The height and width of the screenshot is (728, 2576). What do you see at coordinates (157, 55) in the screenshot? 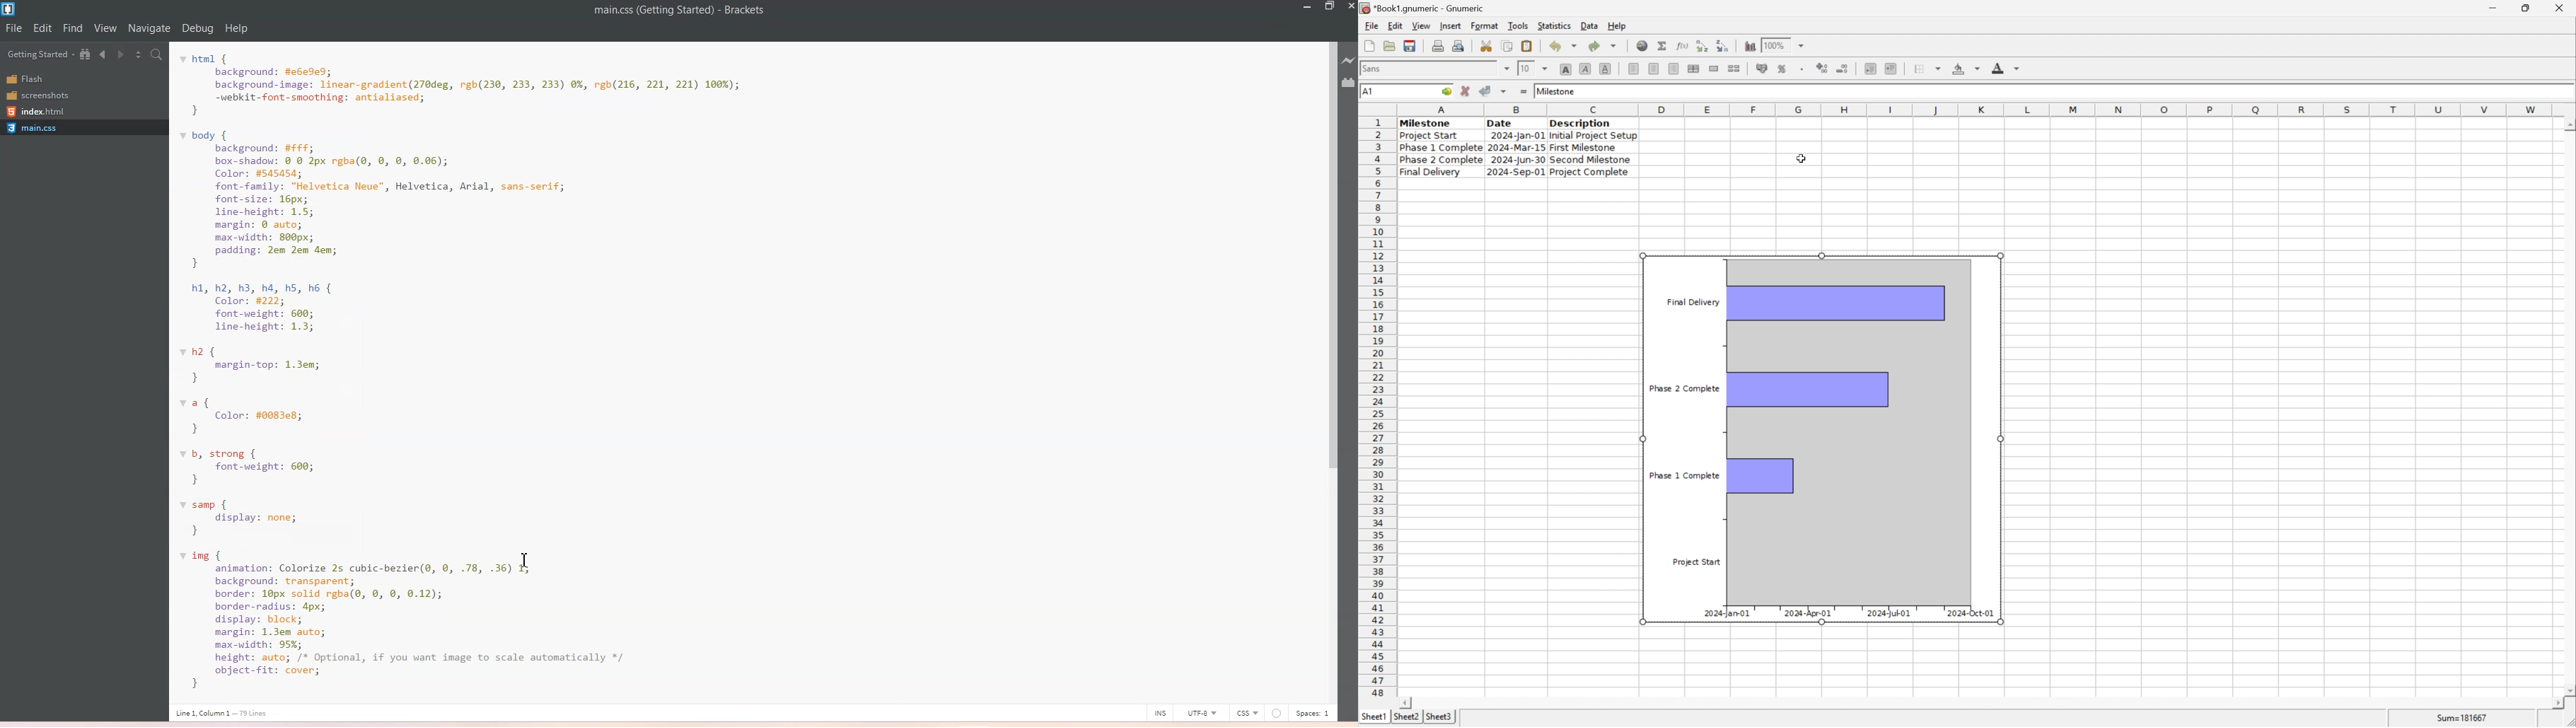
I see `Find in Files` at bounding box center [157, 55].